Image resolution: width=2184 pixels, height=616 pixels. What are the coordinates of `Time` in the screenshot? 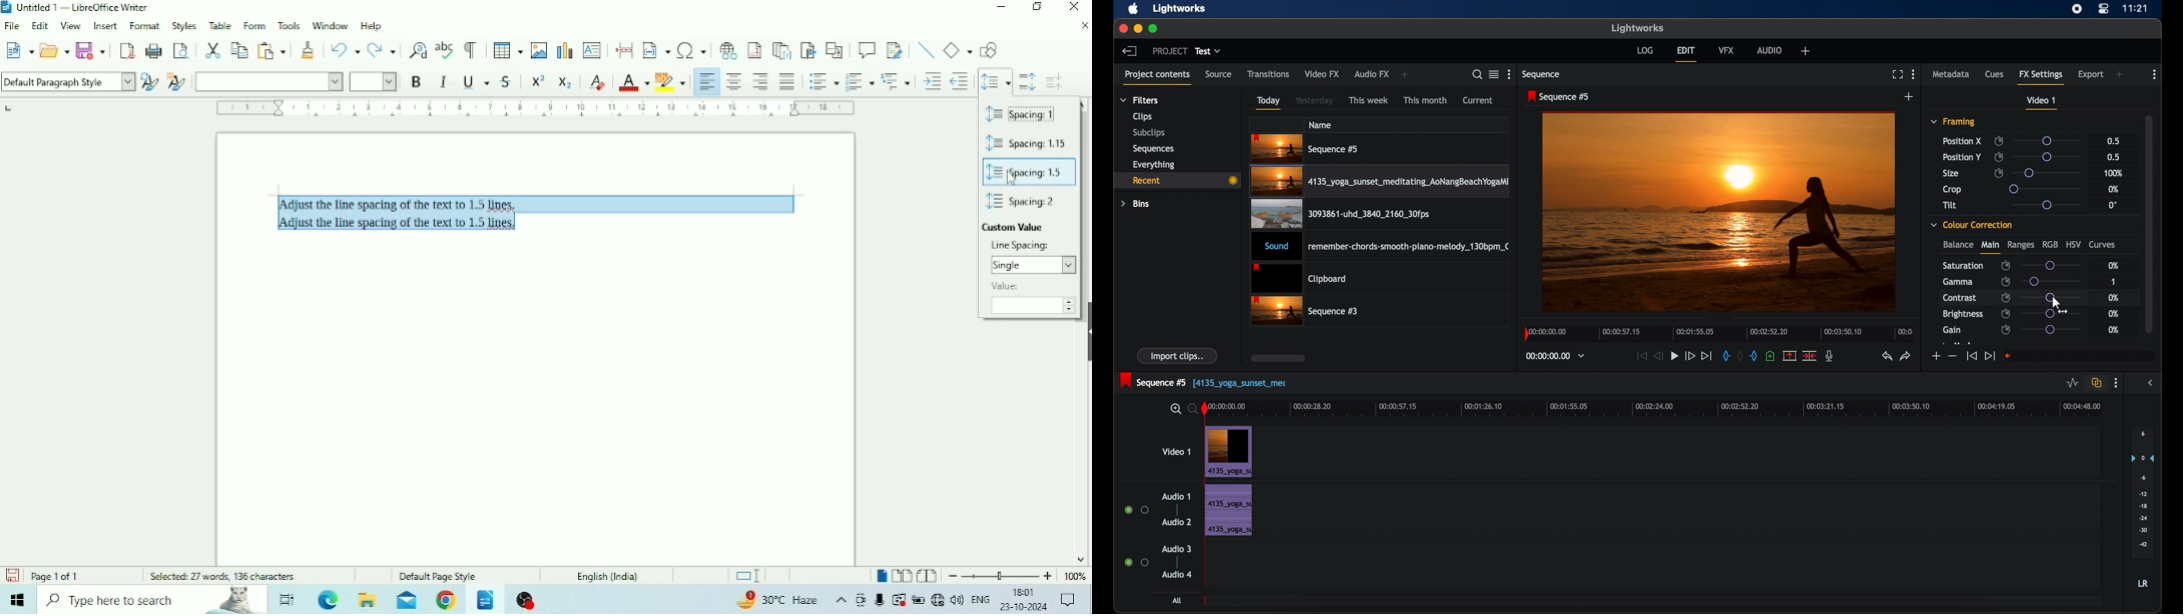 It's located at (1023, 591).